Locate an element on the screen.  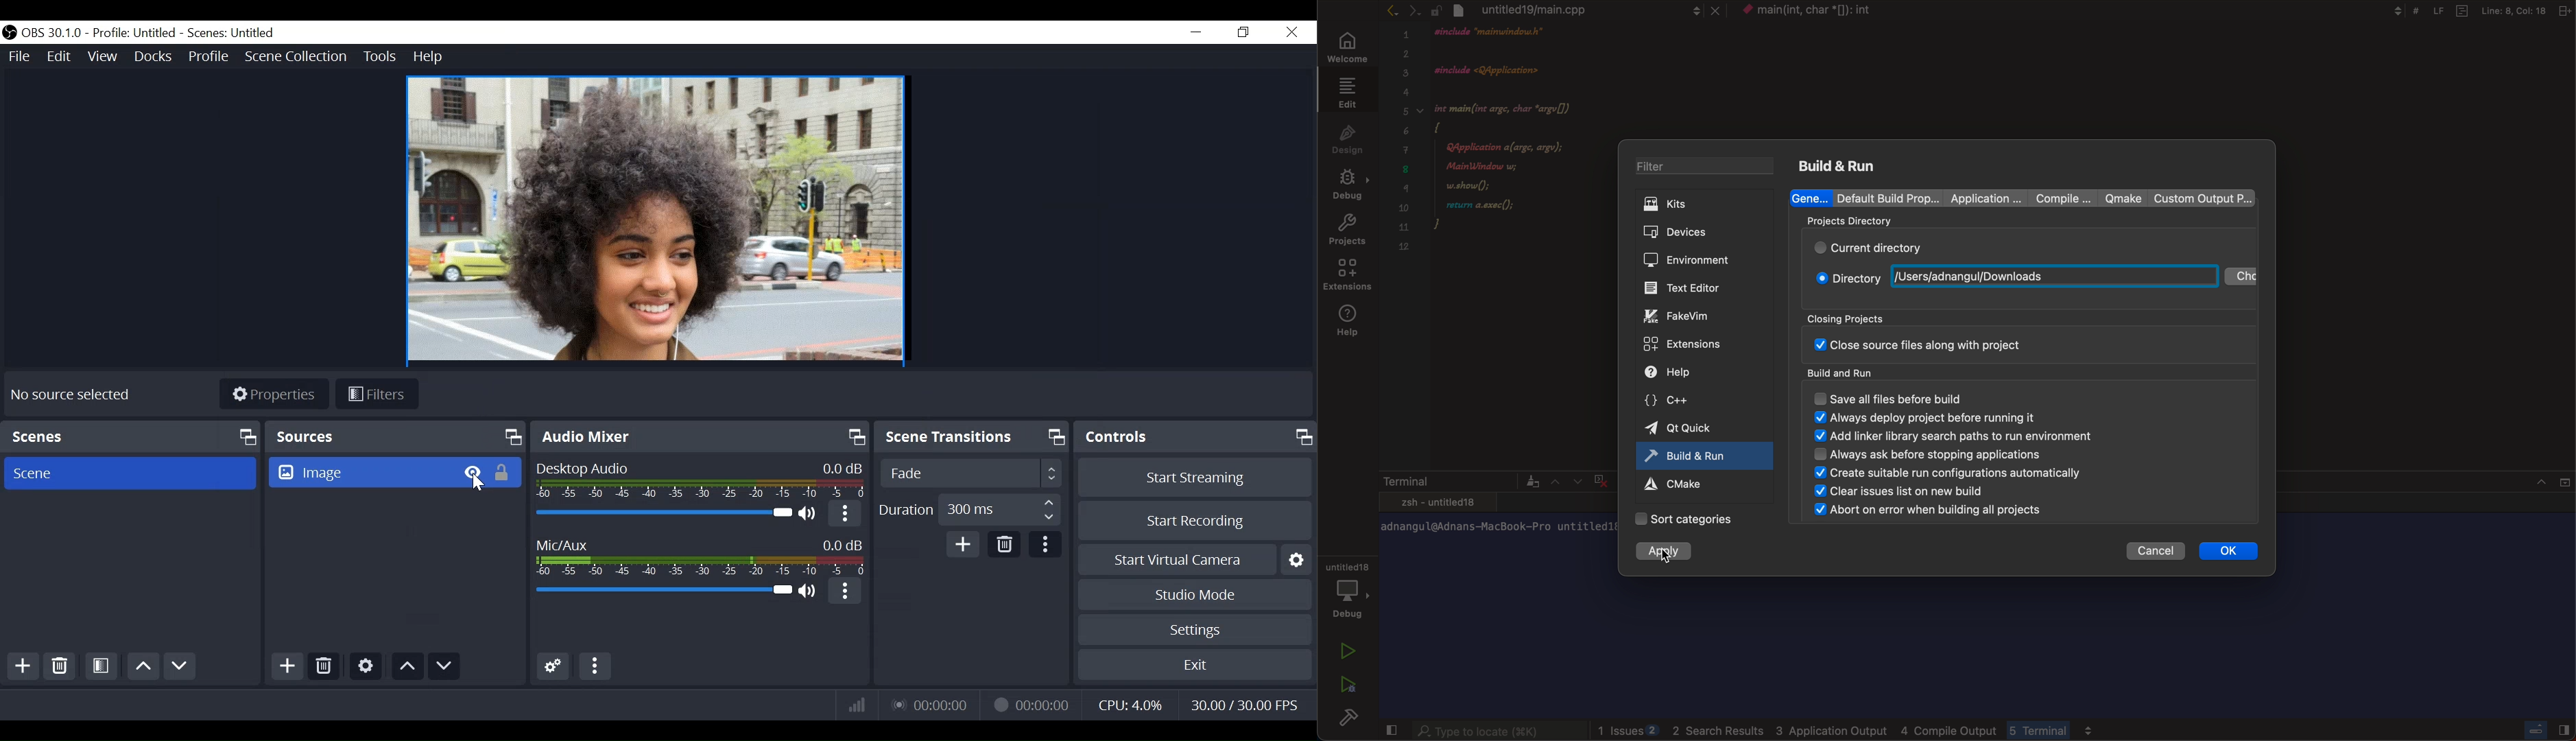
Start Streaming is located at coordinates (1195, 478).